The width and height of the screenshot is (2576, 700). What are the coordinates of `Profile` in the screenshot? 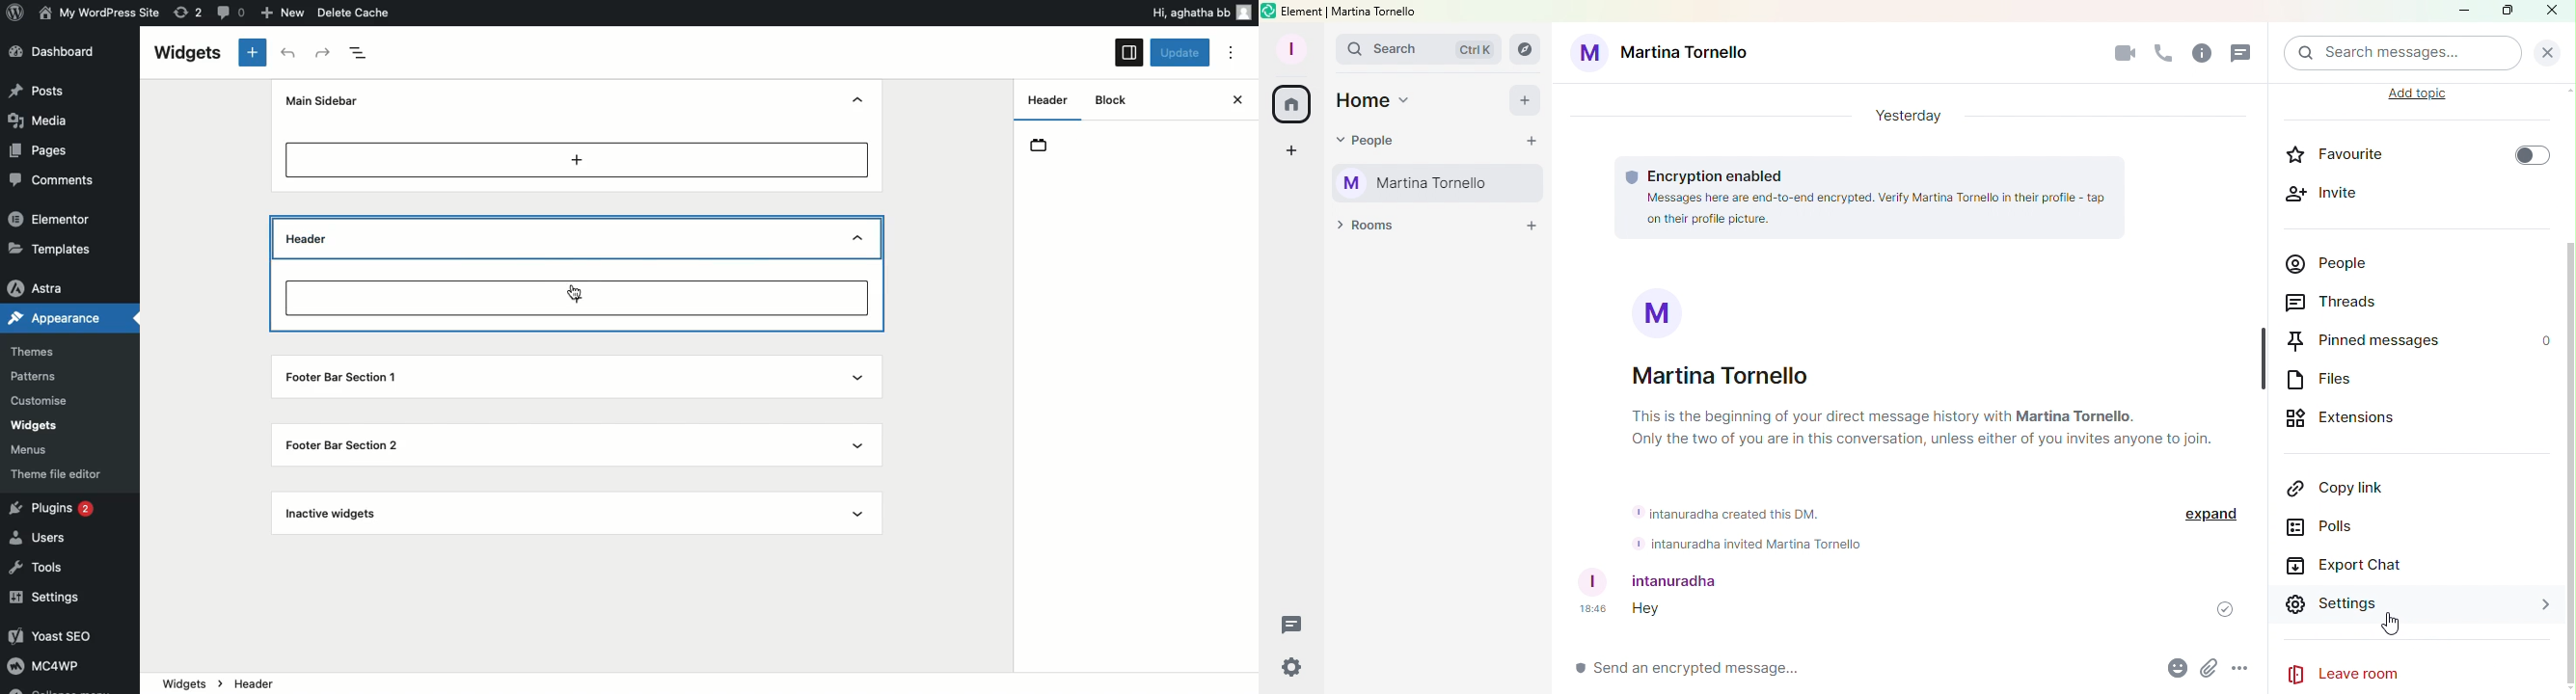 It's located at (1288, 46).